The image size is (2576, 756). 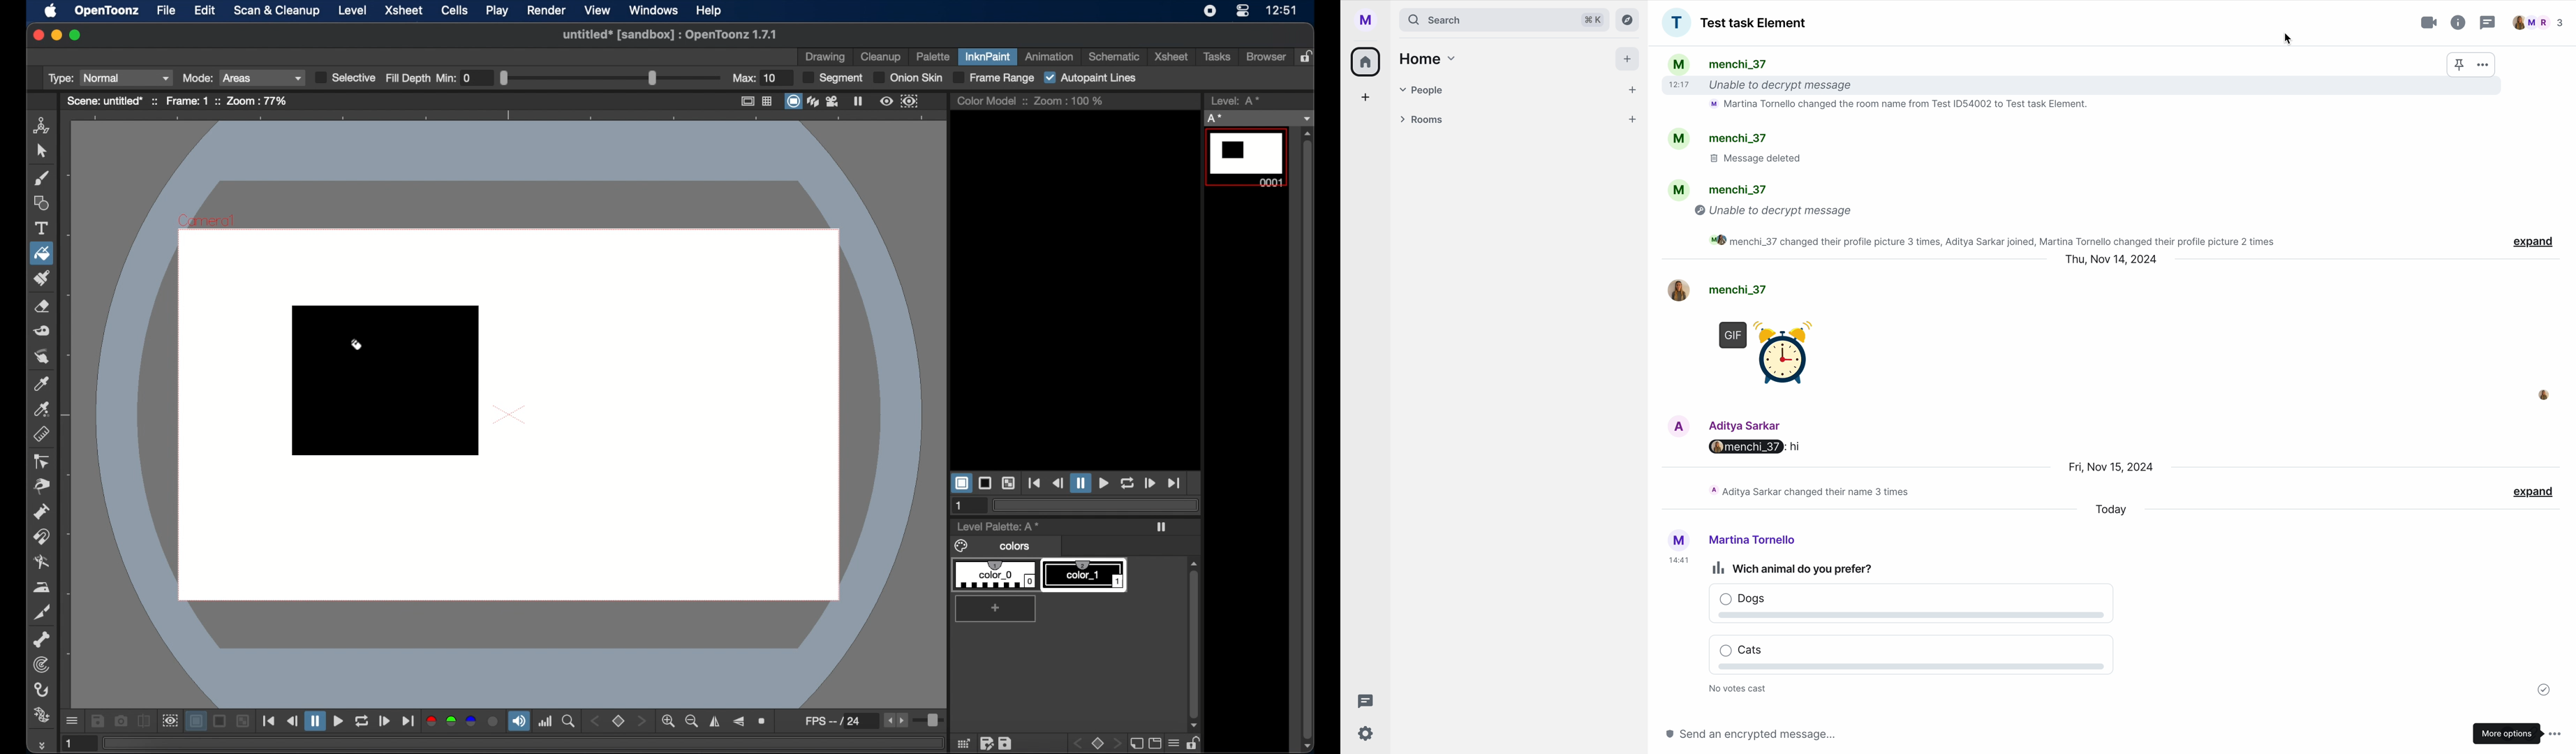 What do you see at coordinates (999, 526) in the screenshot?
I see `level palette: A*` at bounding box center [999, 526].